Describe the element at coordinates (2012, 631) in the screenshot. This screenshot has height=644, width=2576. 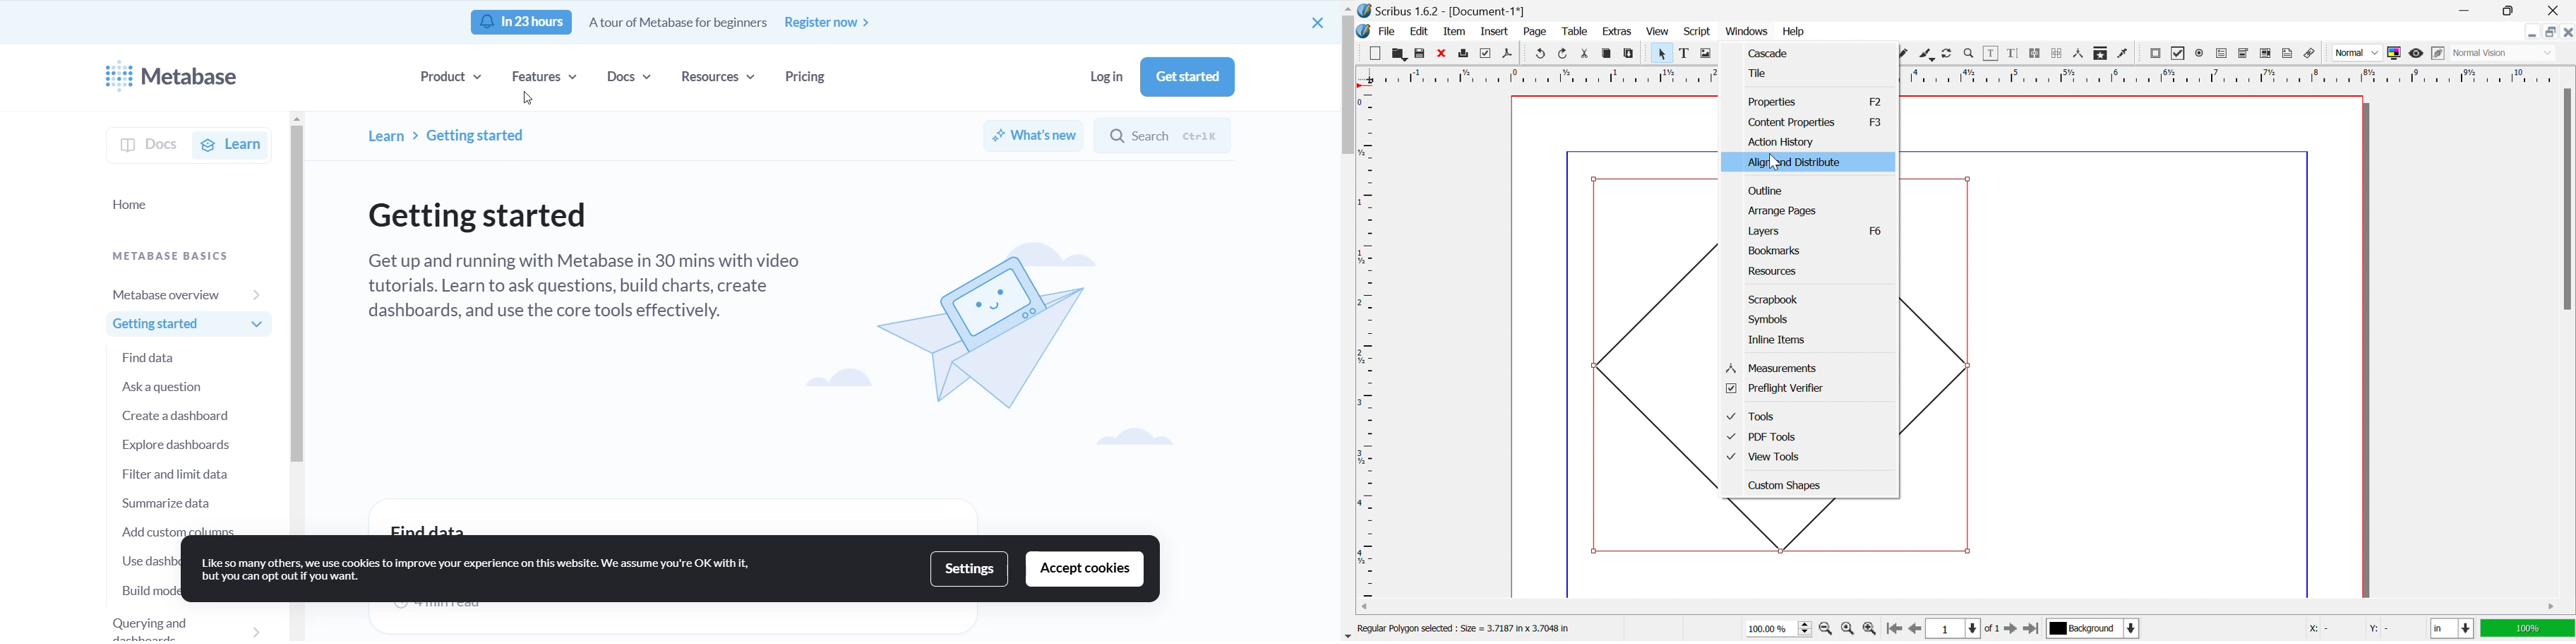
I see `Go to the next page` at that location.